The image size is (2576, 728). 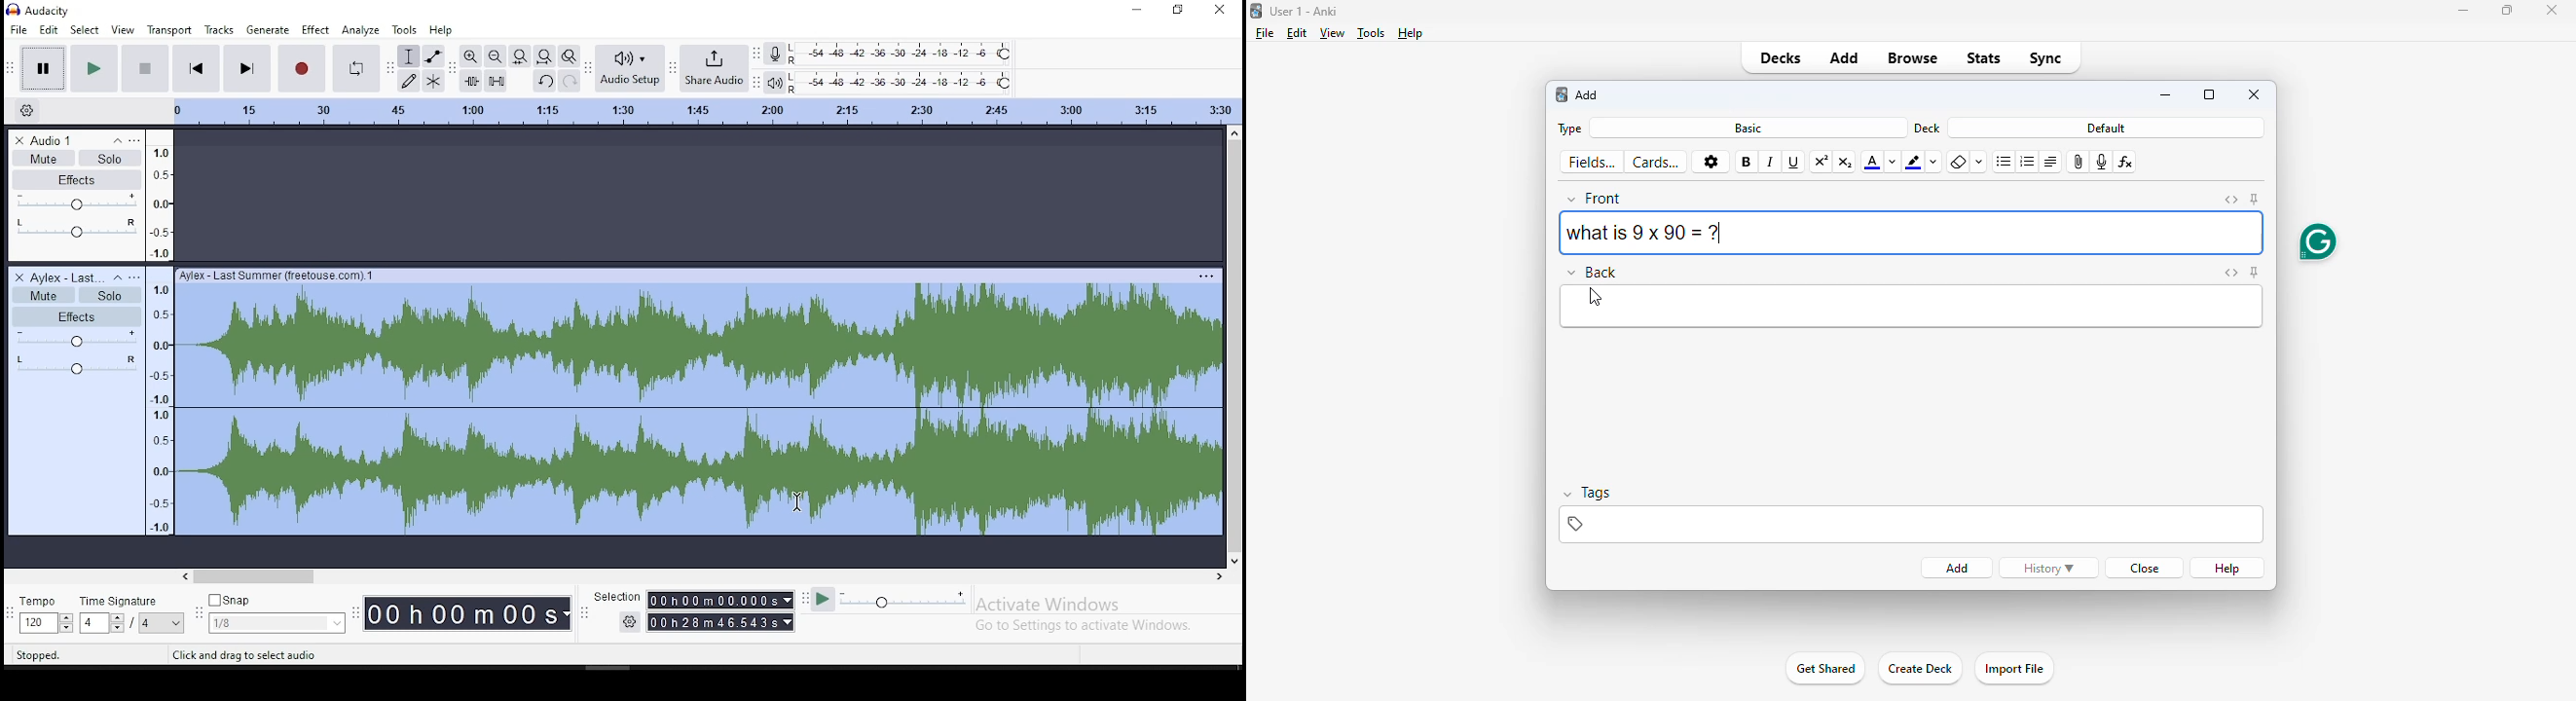 I want to click on timeline options, so click(x=27, y=110).